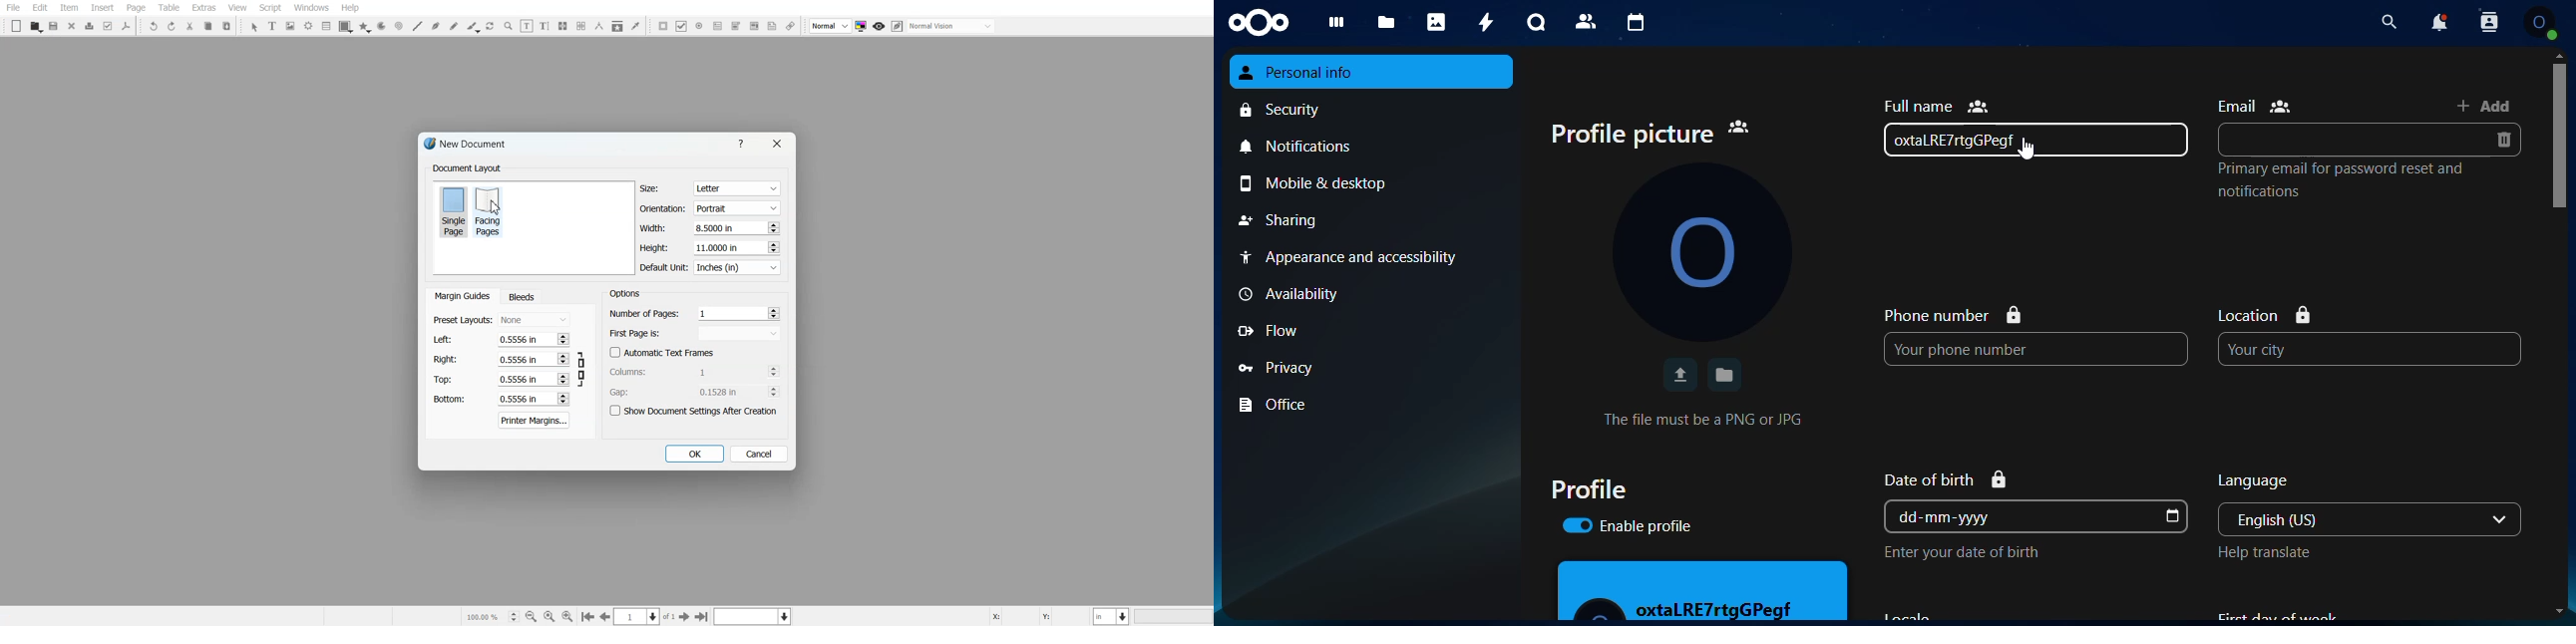 The image size is (2576, 644). What do you see at coordinates (1651, 135) in the screenshot?
I see `profile picture` at bounding box center [1651, 135].